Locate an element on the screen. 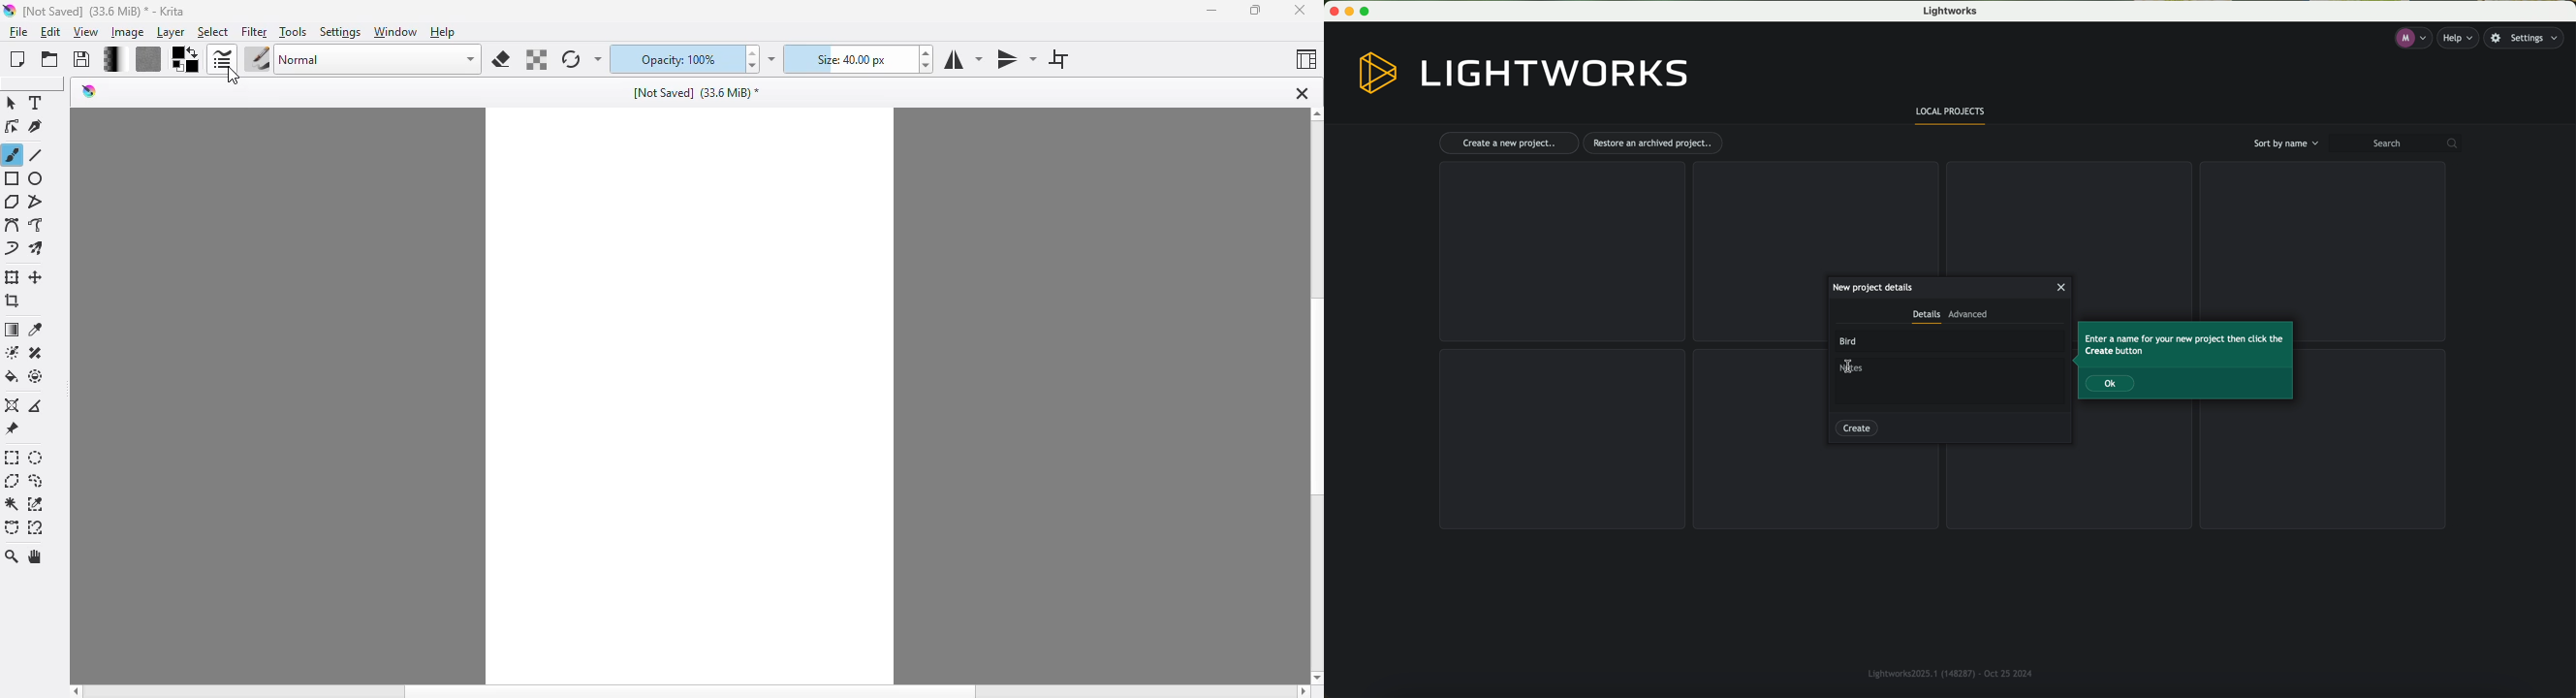  close tab is located at coordinates (1302, 93).